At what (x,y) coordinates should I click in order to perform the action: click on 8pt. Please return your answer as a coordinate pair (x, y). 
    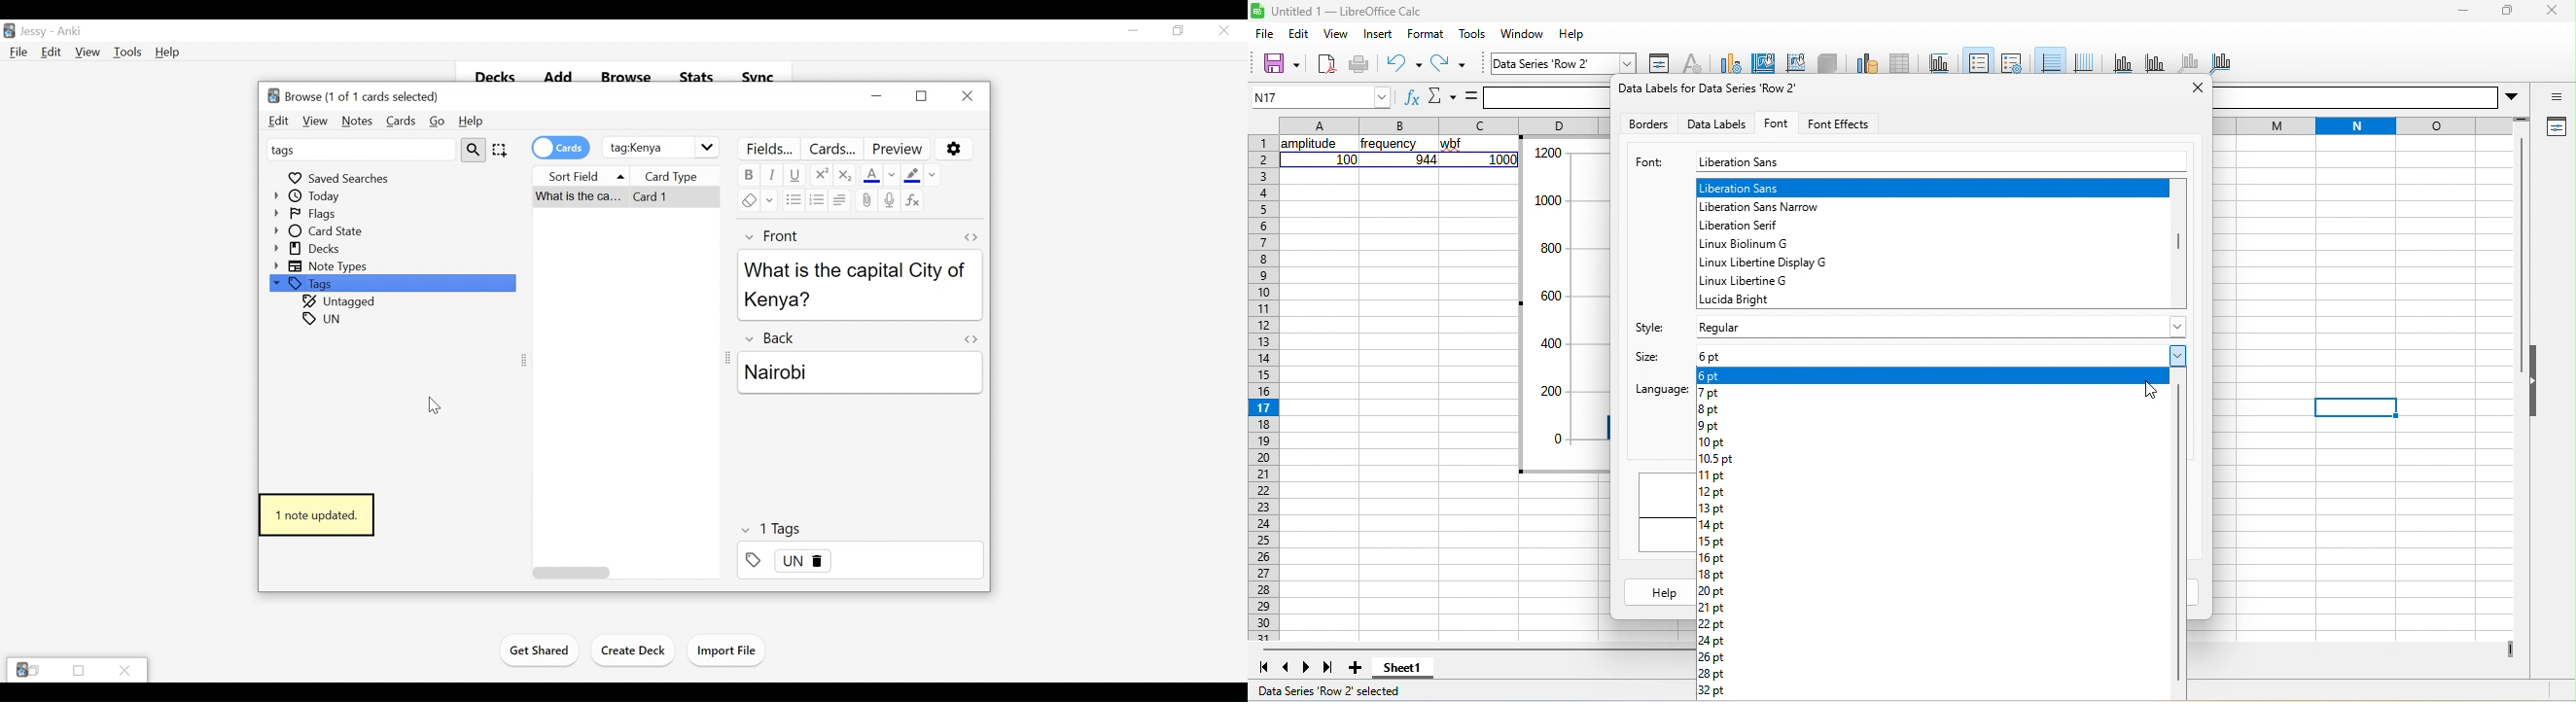
    Looking at the image, I should click on (1712, 410).